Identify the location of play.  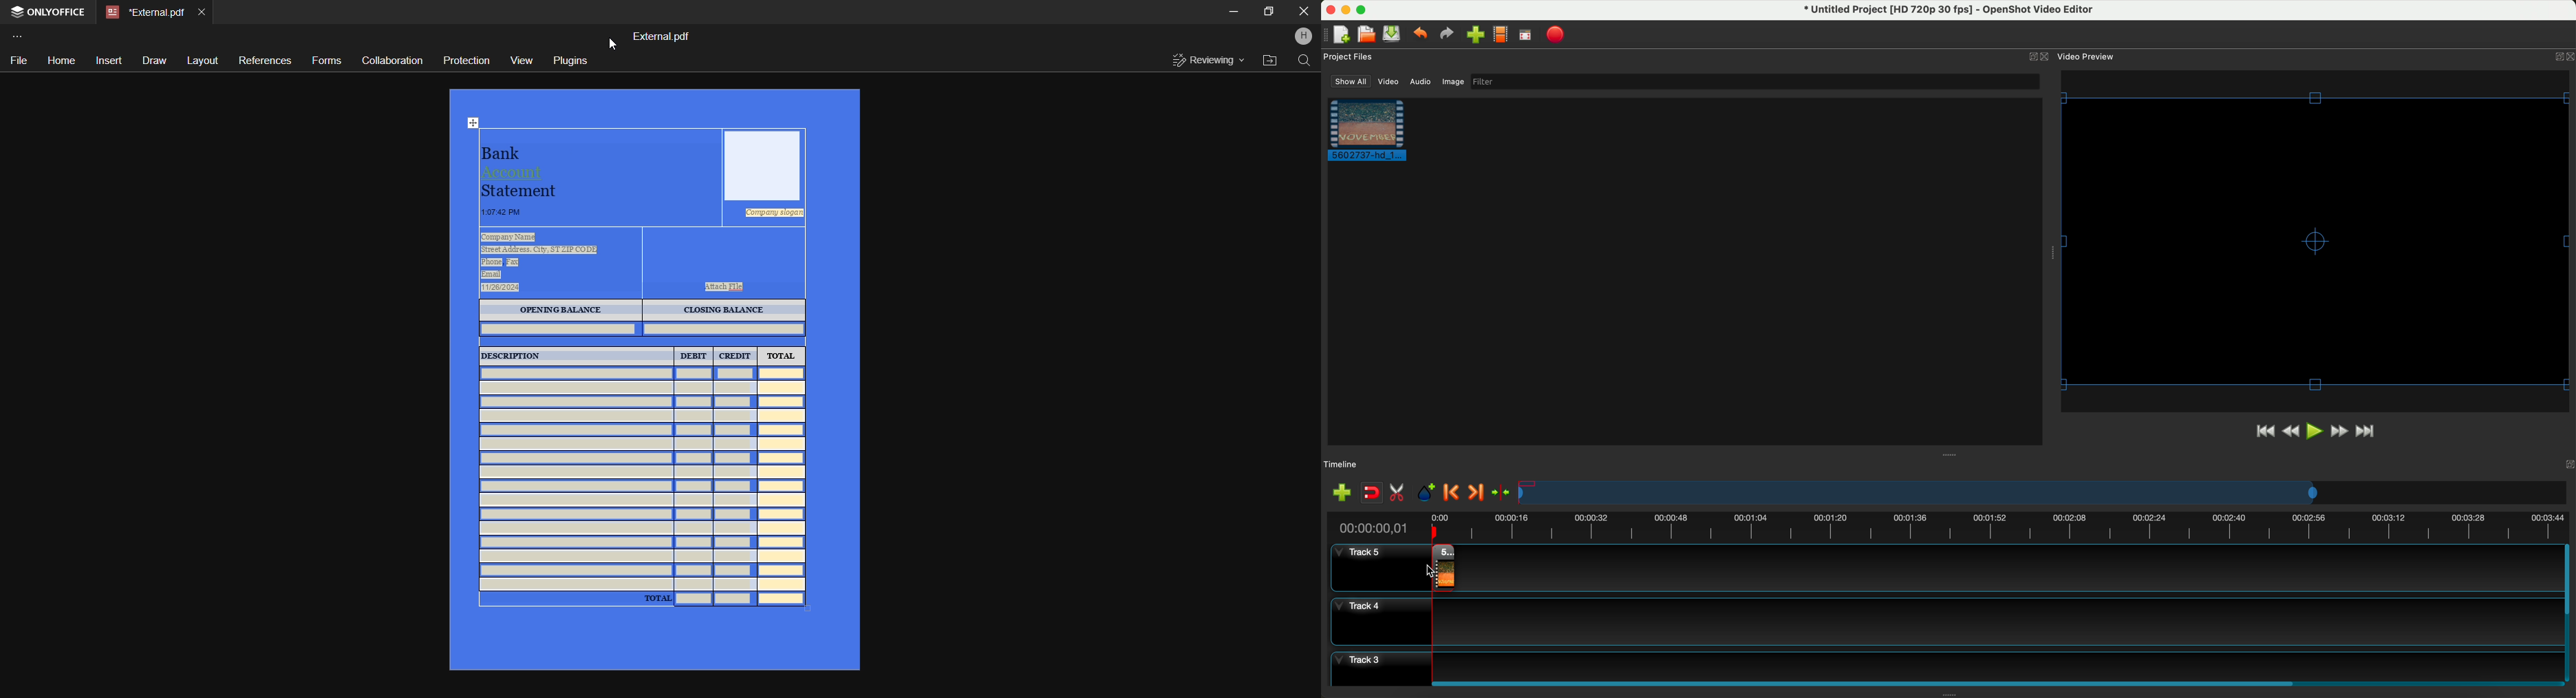
(2314, 432).